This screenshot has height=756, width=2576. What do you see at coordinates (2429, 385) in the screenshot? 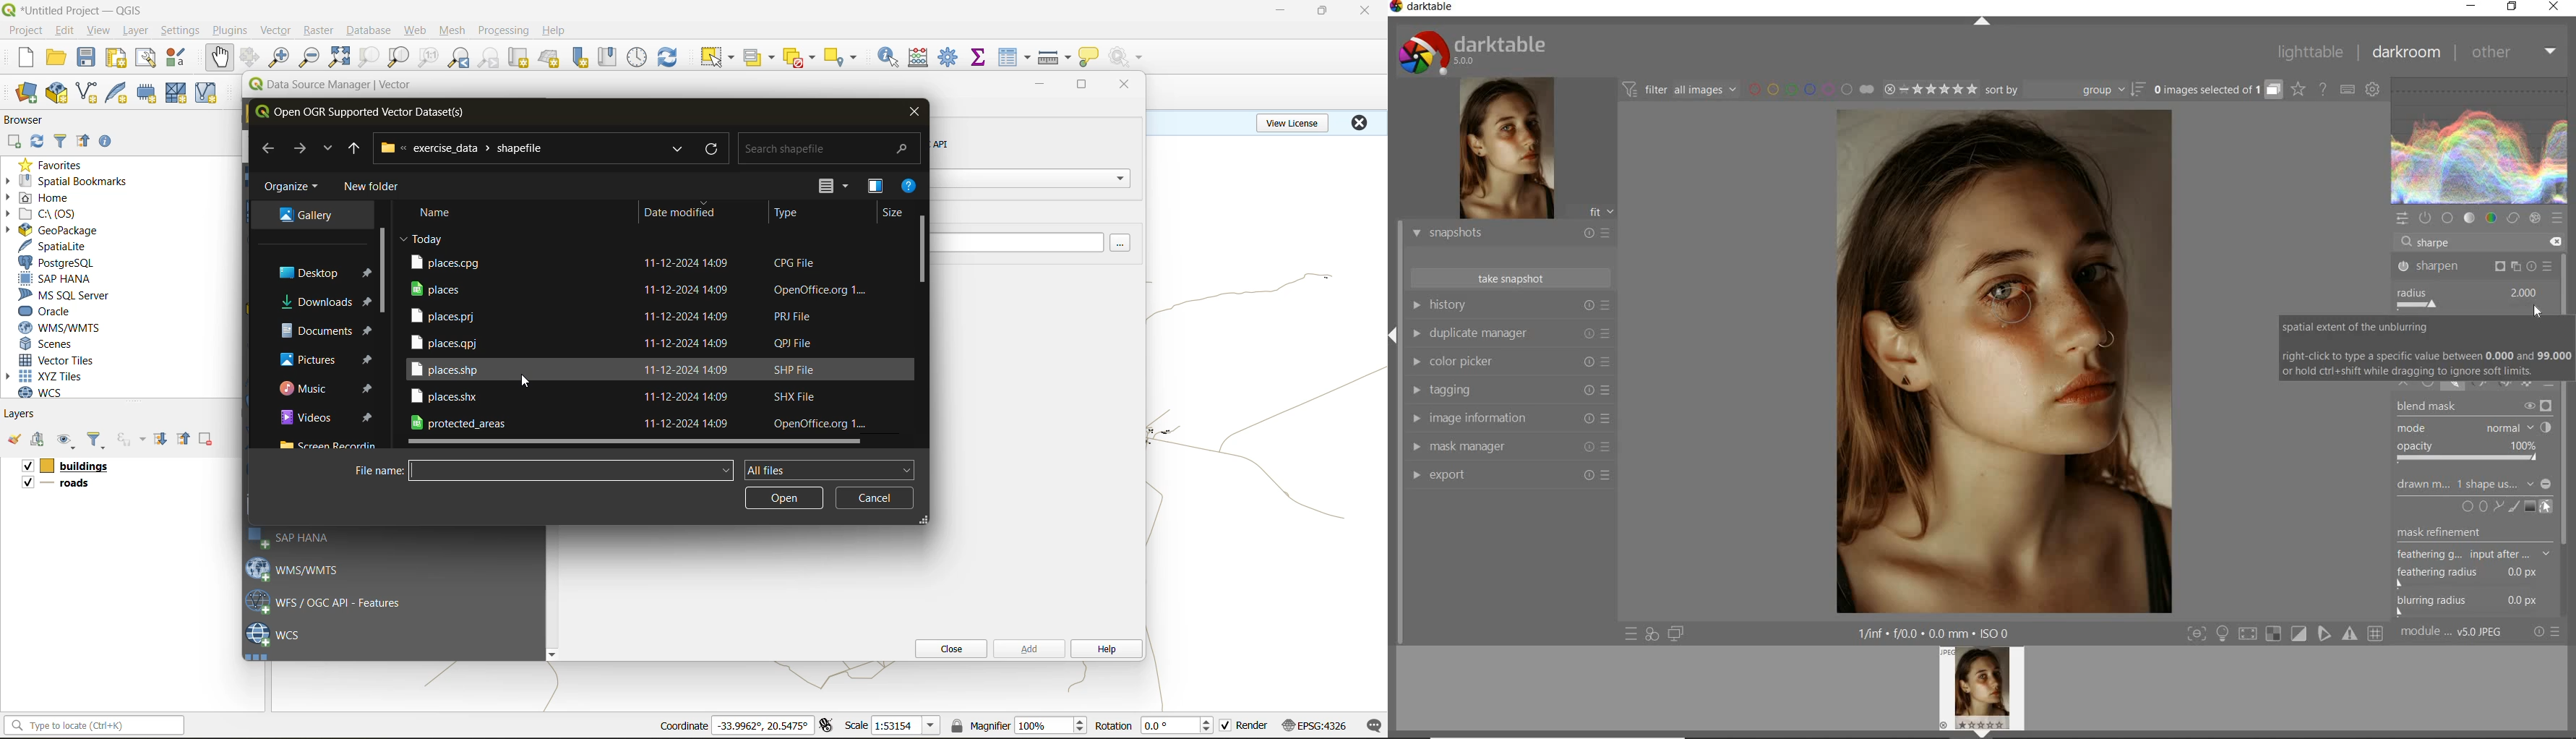
I see `UNIFORMLY` at bounding box center [2429, 385].